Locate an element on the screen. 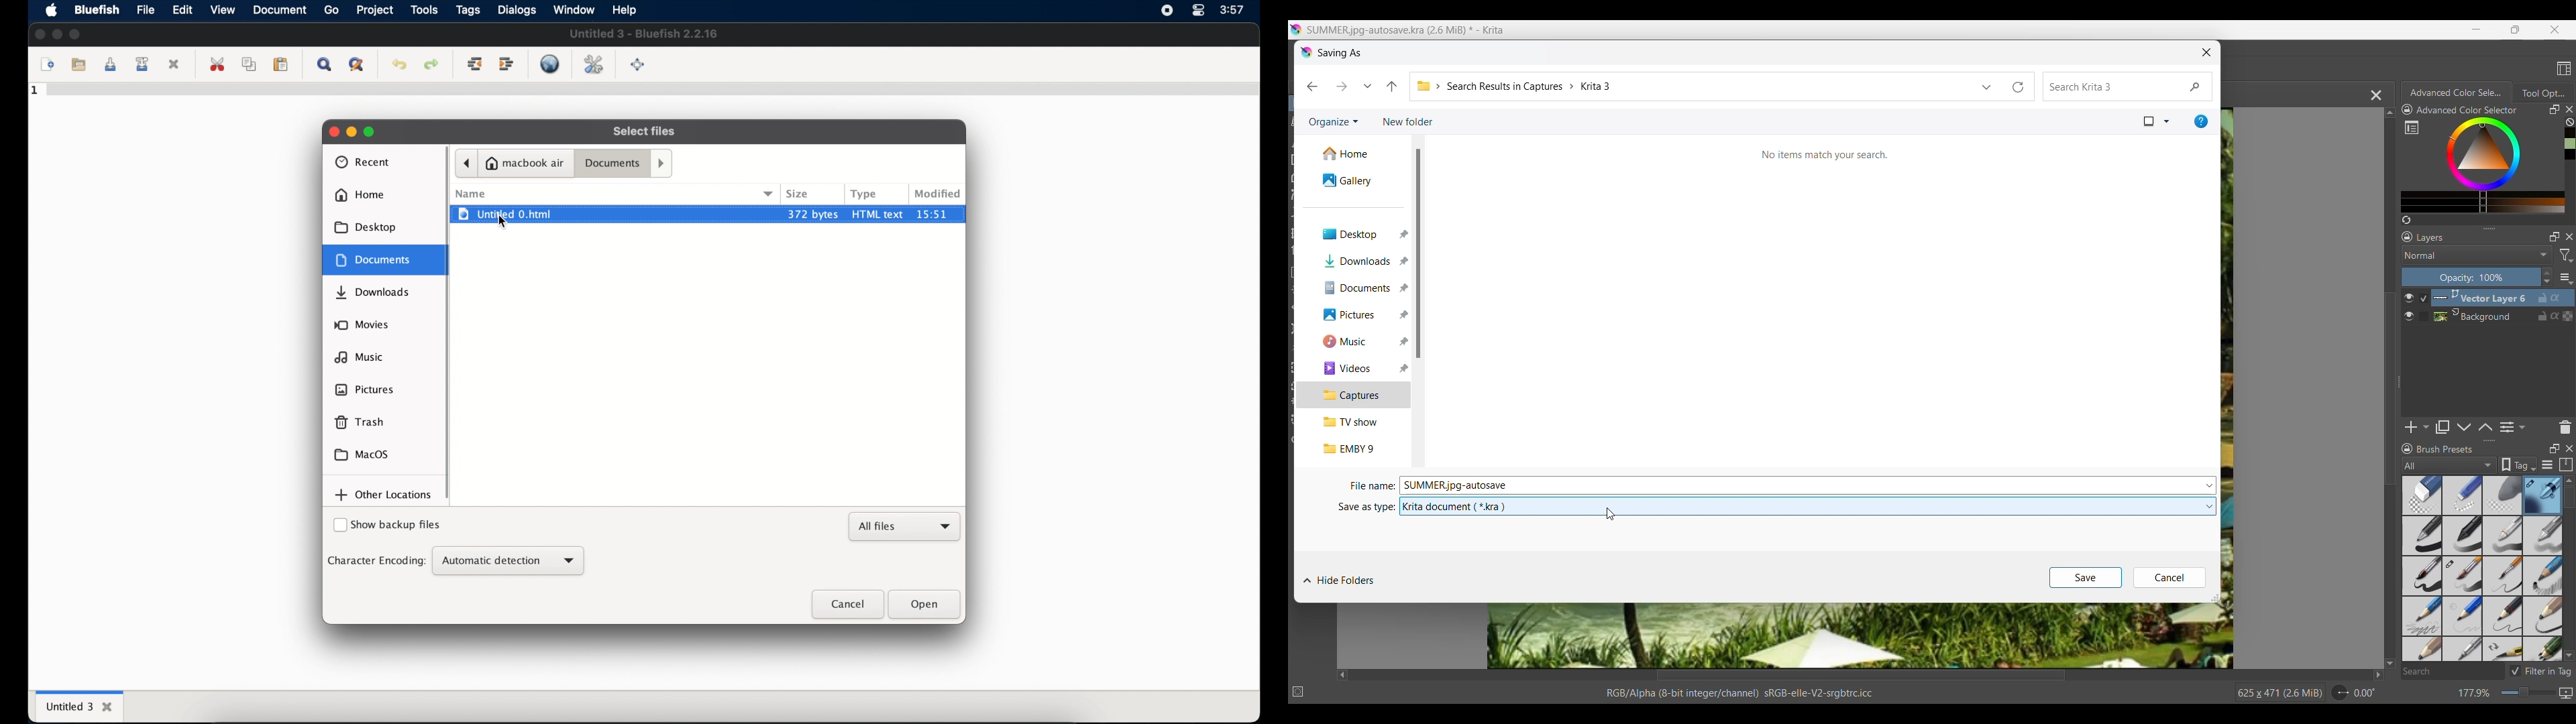  Show/Hide layer is located at coordinates (2409, 307).